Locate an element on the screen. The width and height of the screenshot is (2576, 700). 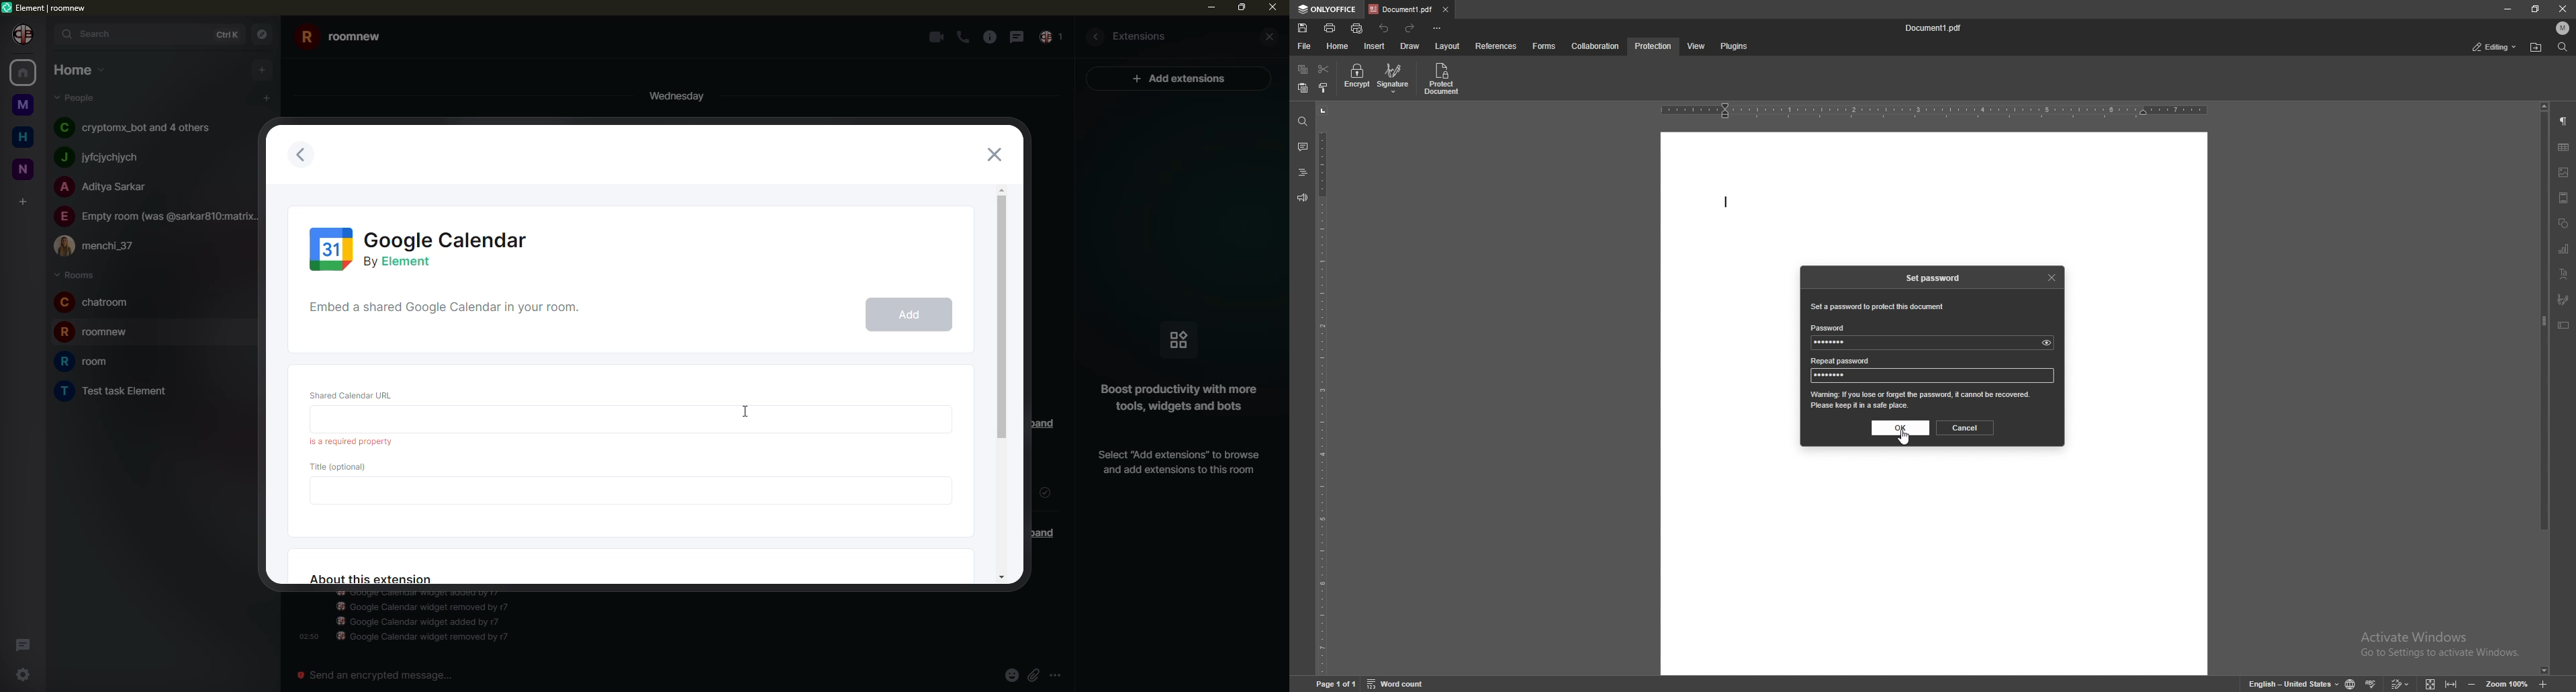
move down is located at coordinates (1001, 575).